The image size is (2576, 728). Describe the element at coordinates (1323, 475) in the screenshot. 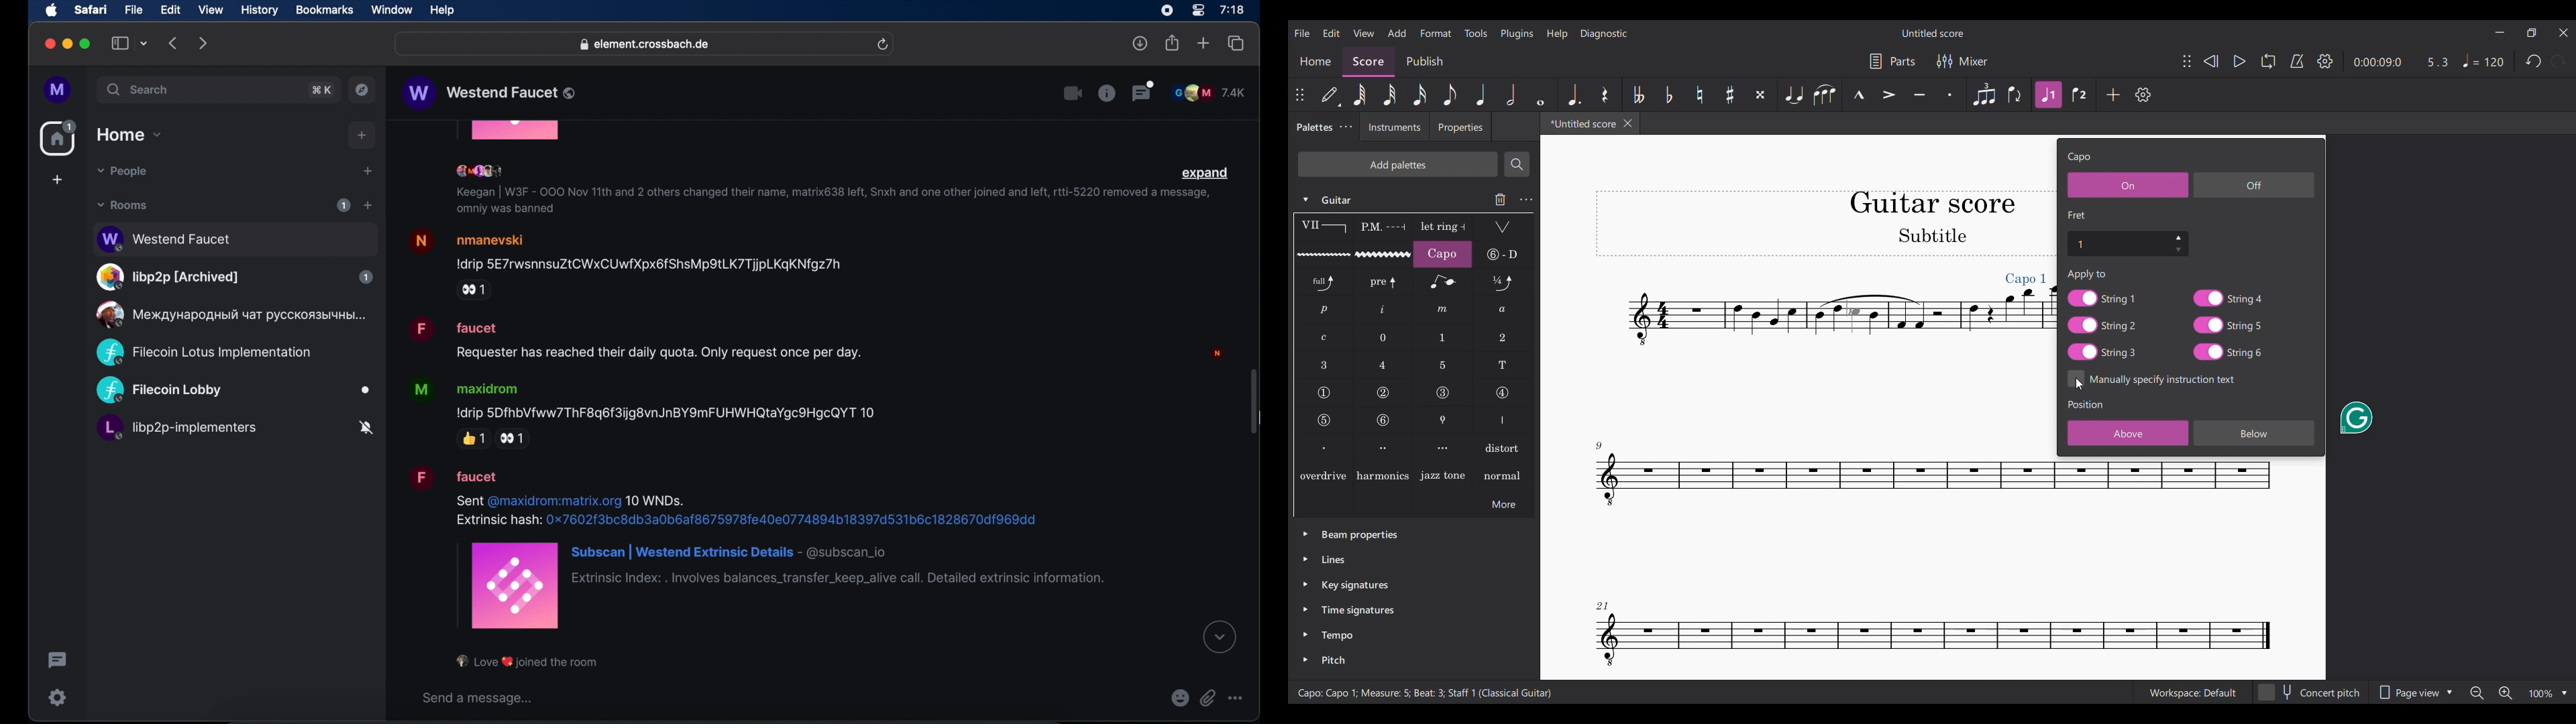

I see `overdrive` at that location.